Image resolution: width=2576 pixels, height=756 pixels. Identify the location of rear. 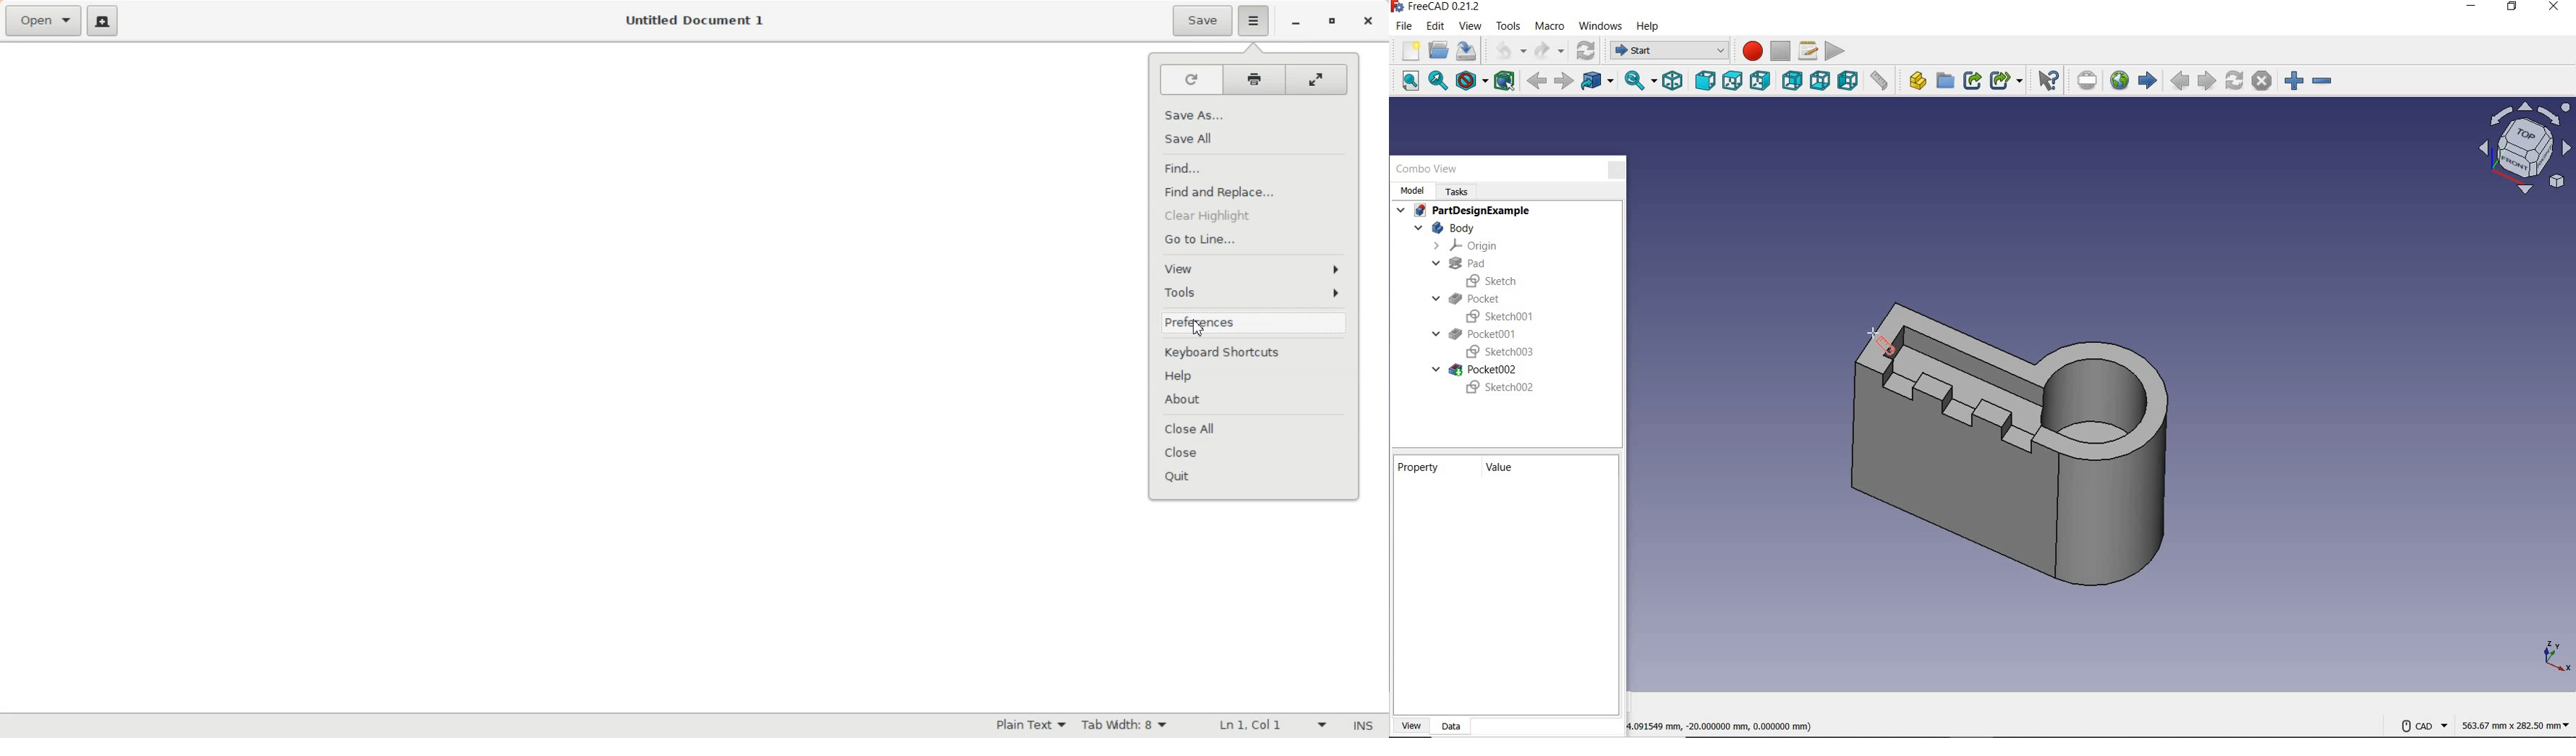
(1790, 83).